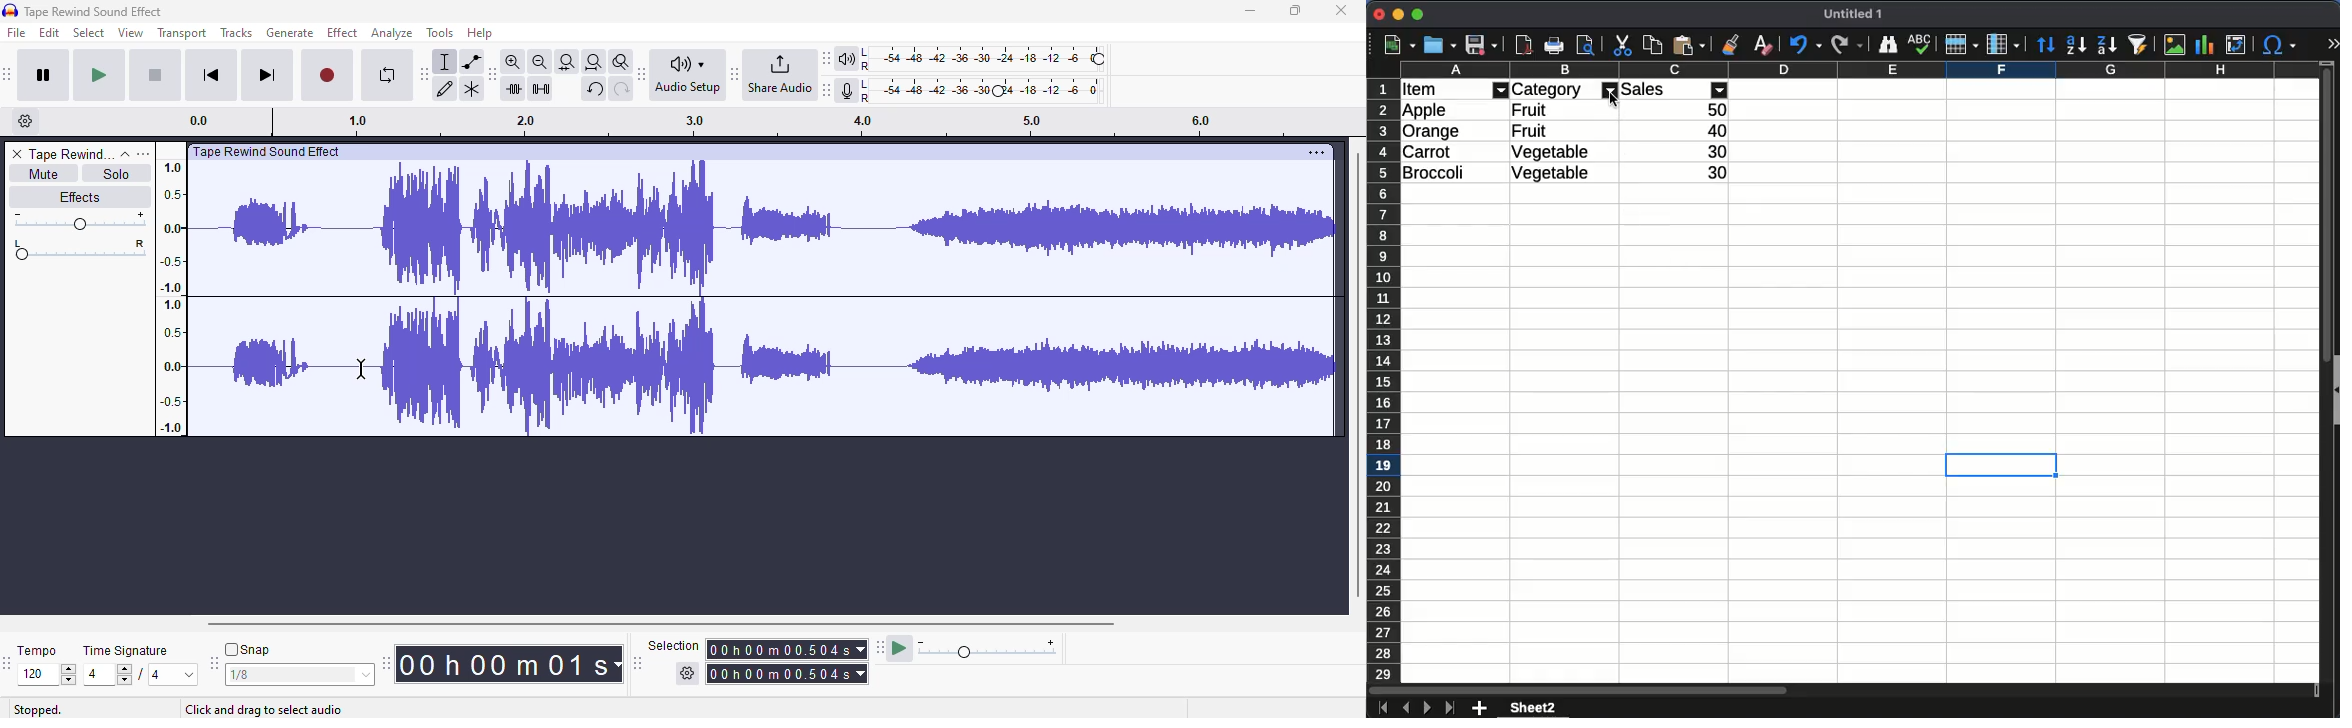 The width and height of the screenshot is (2352, 728). I want to click on solo, so click(115, 174).